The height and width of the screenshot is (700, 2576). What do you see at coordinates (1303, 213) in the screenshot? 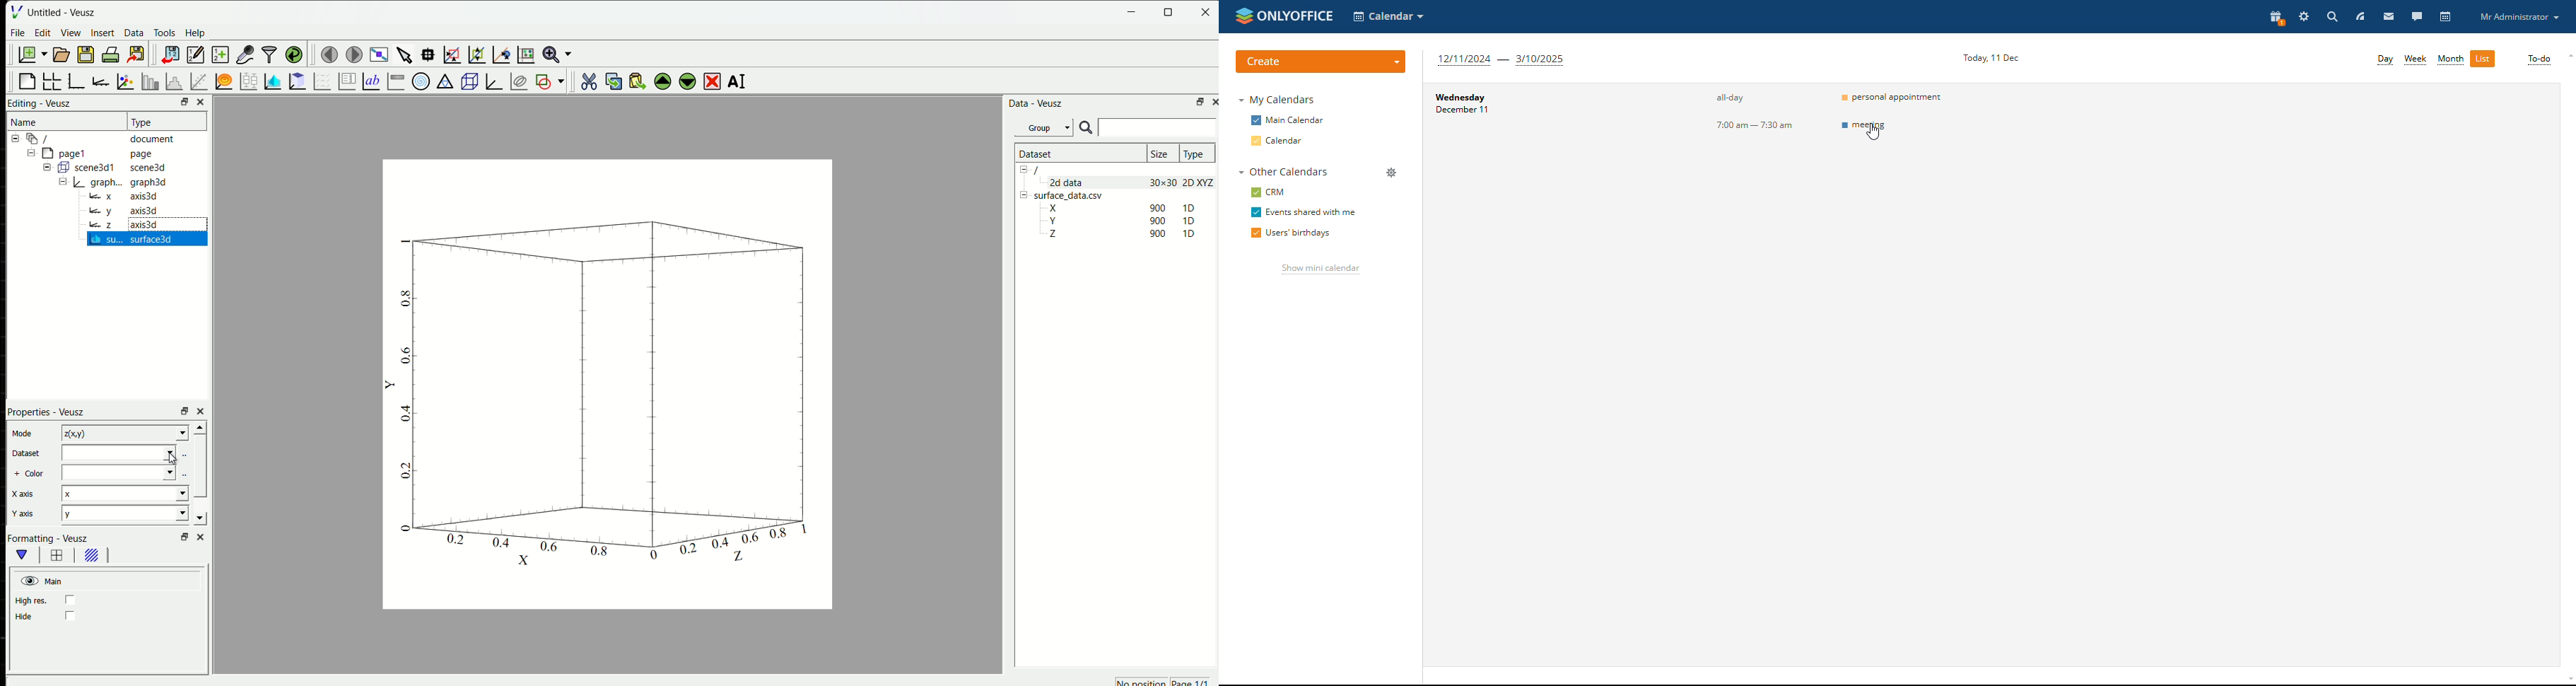
I see `events shared with me` at bounding box center [1303, 213].